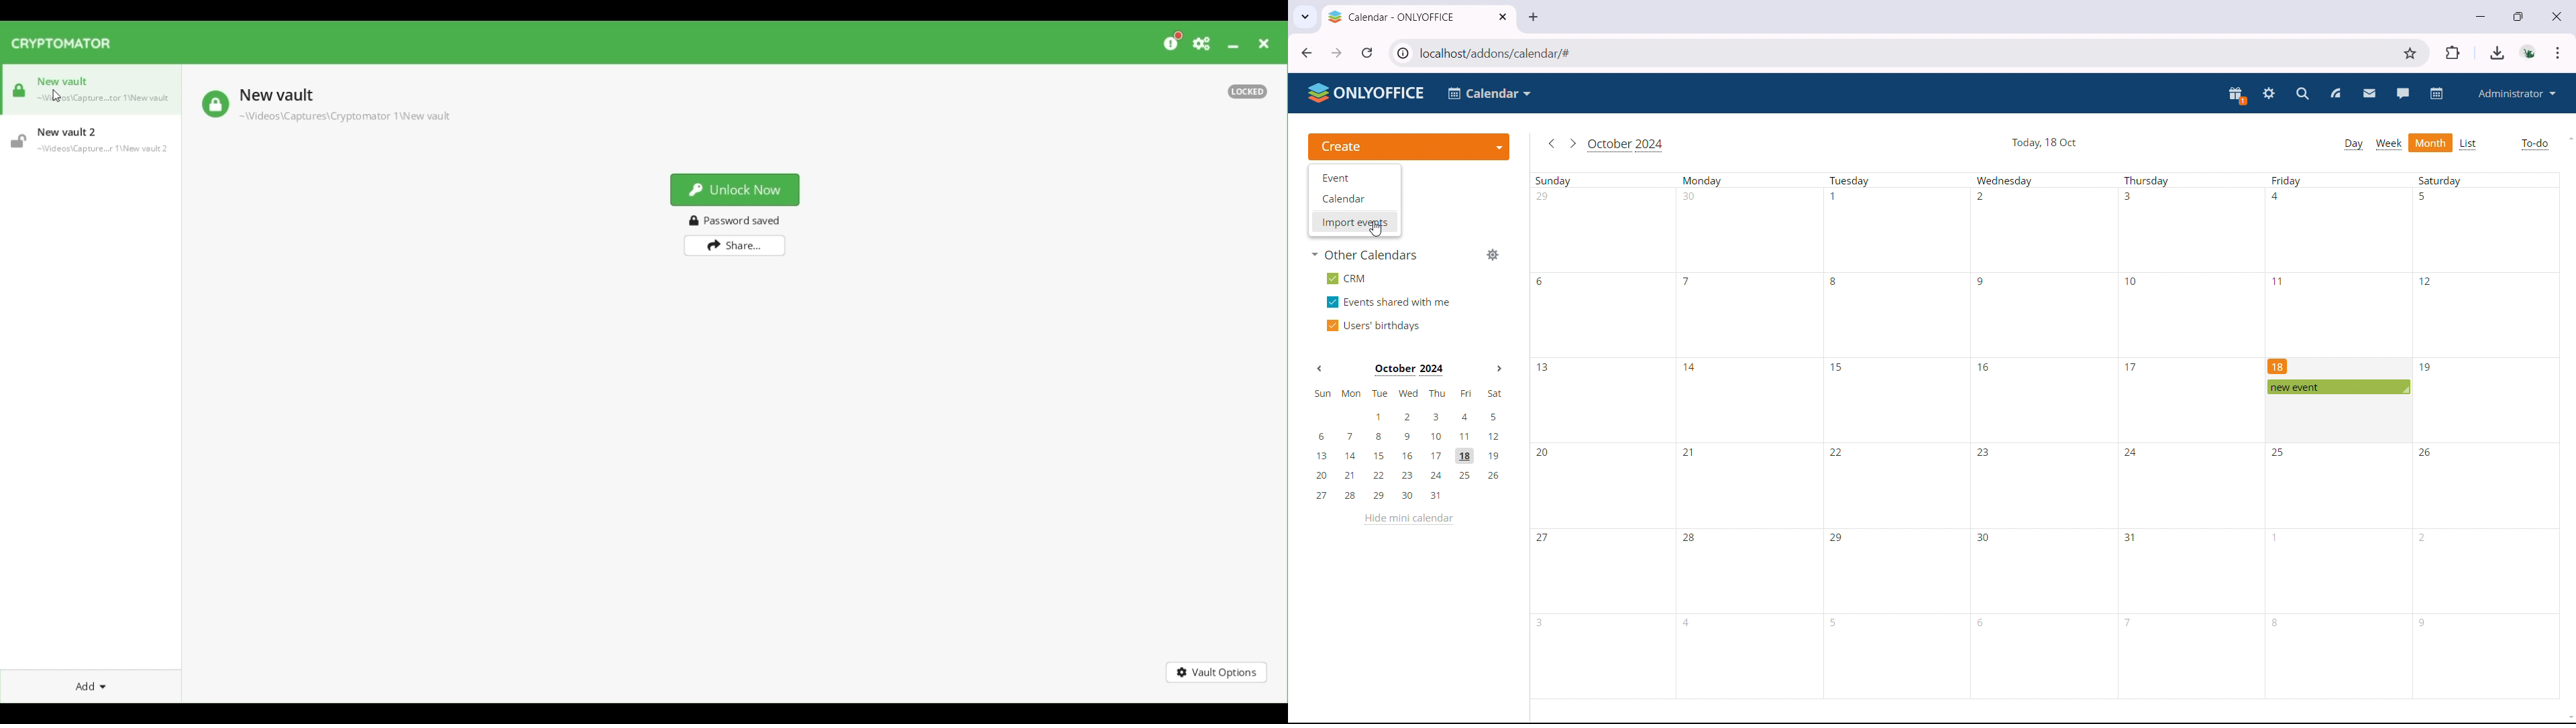  I want to click on search, so click(2304, 94).